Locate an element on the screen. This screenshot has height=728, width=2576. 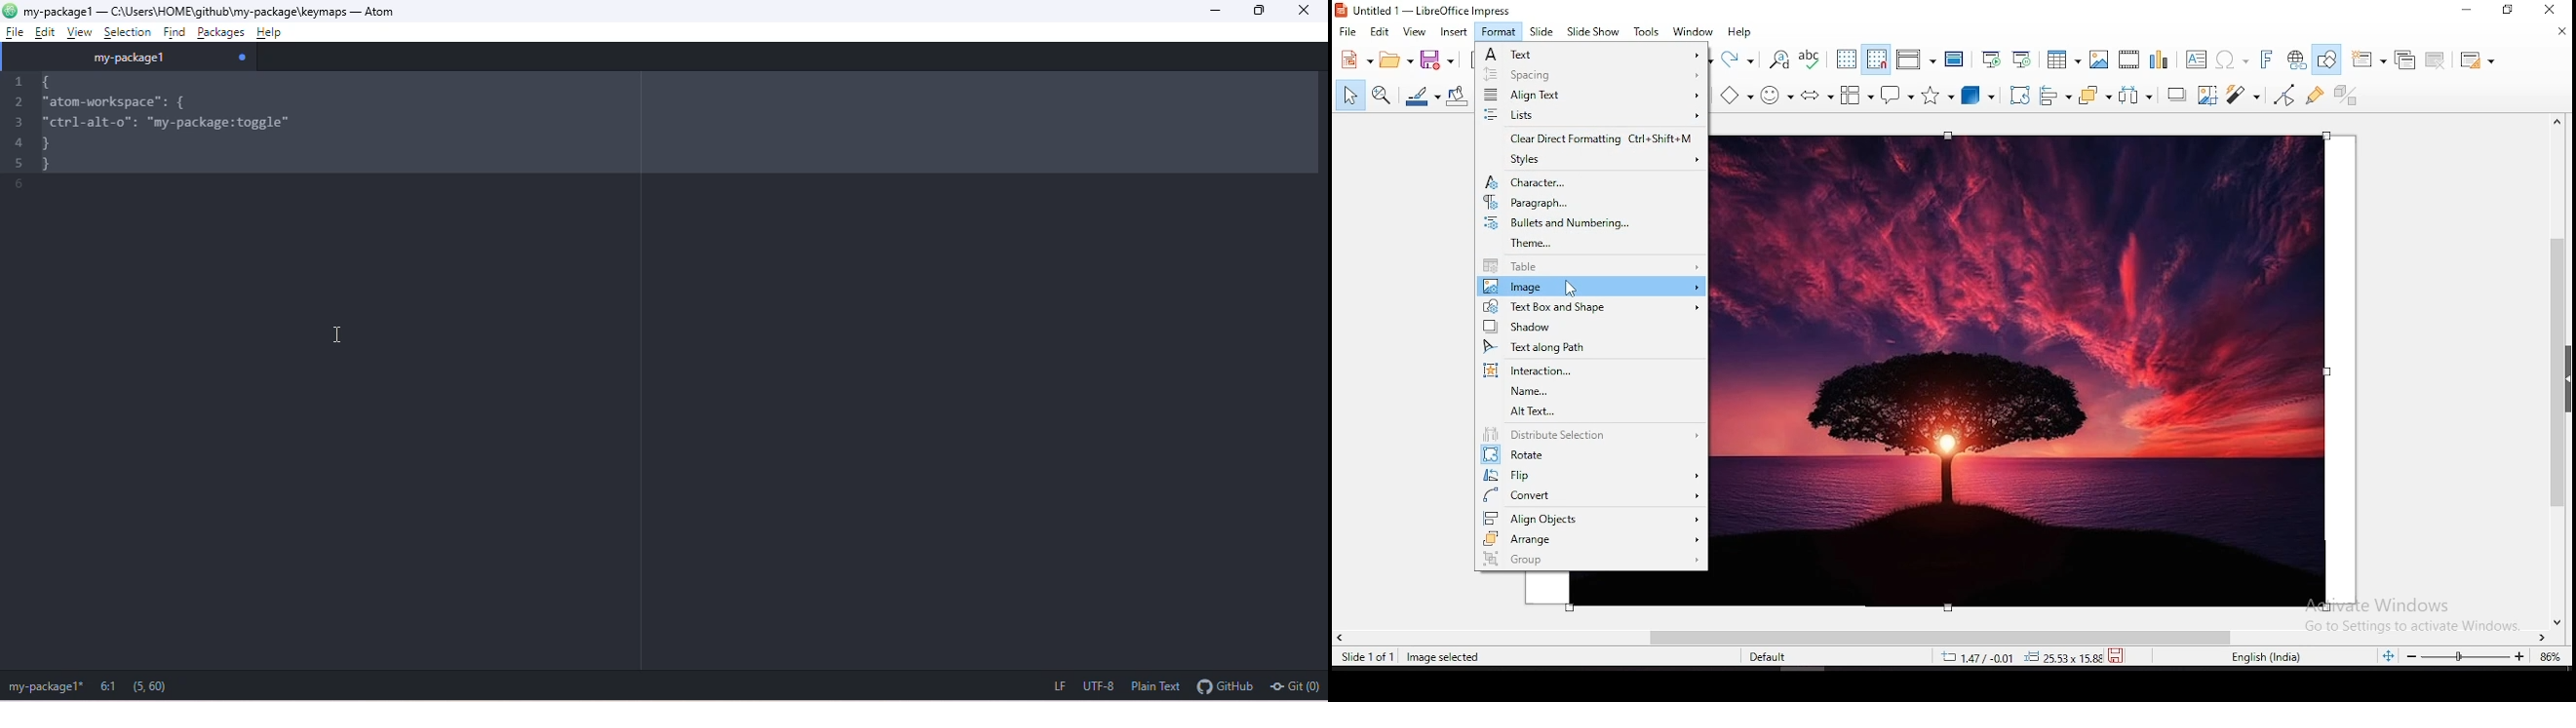
tables is located at coordinates (2061, 59).